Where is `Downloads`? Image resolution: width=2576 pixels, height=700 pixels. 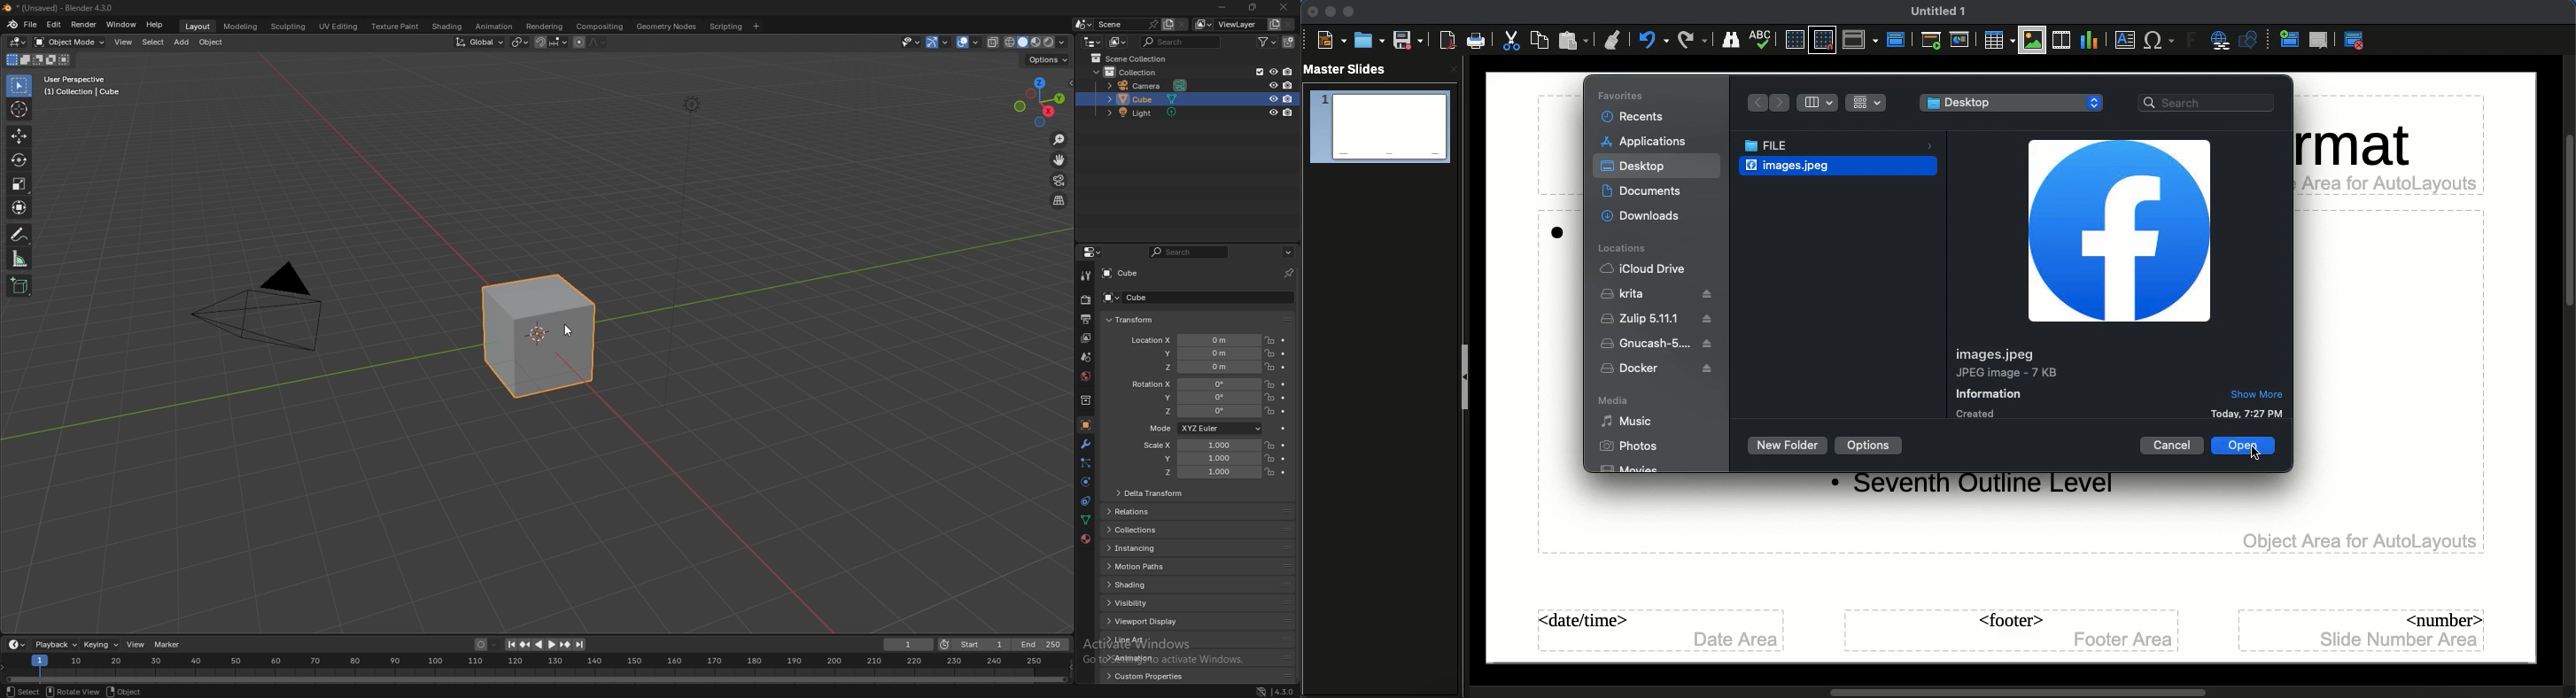 Downloads is located at coordinates (1648, 216).